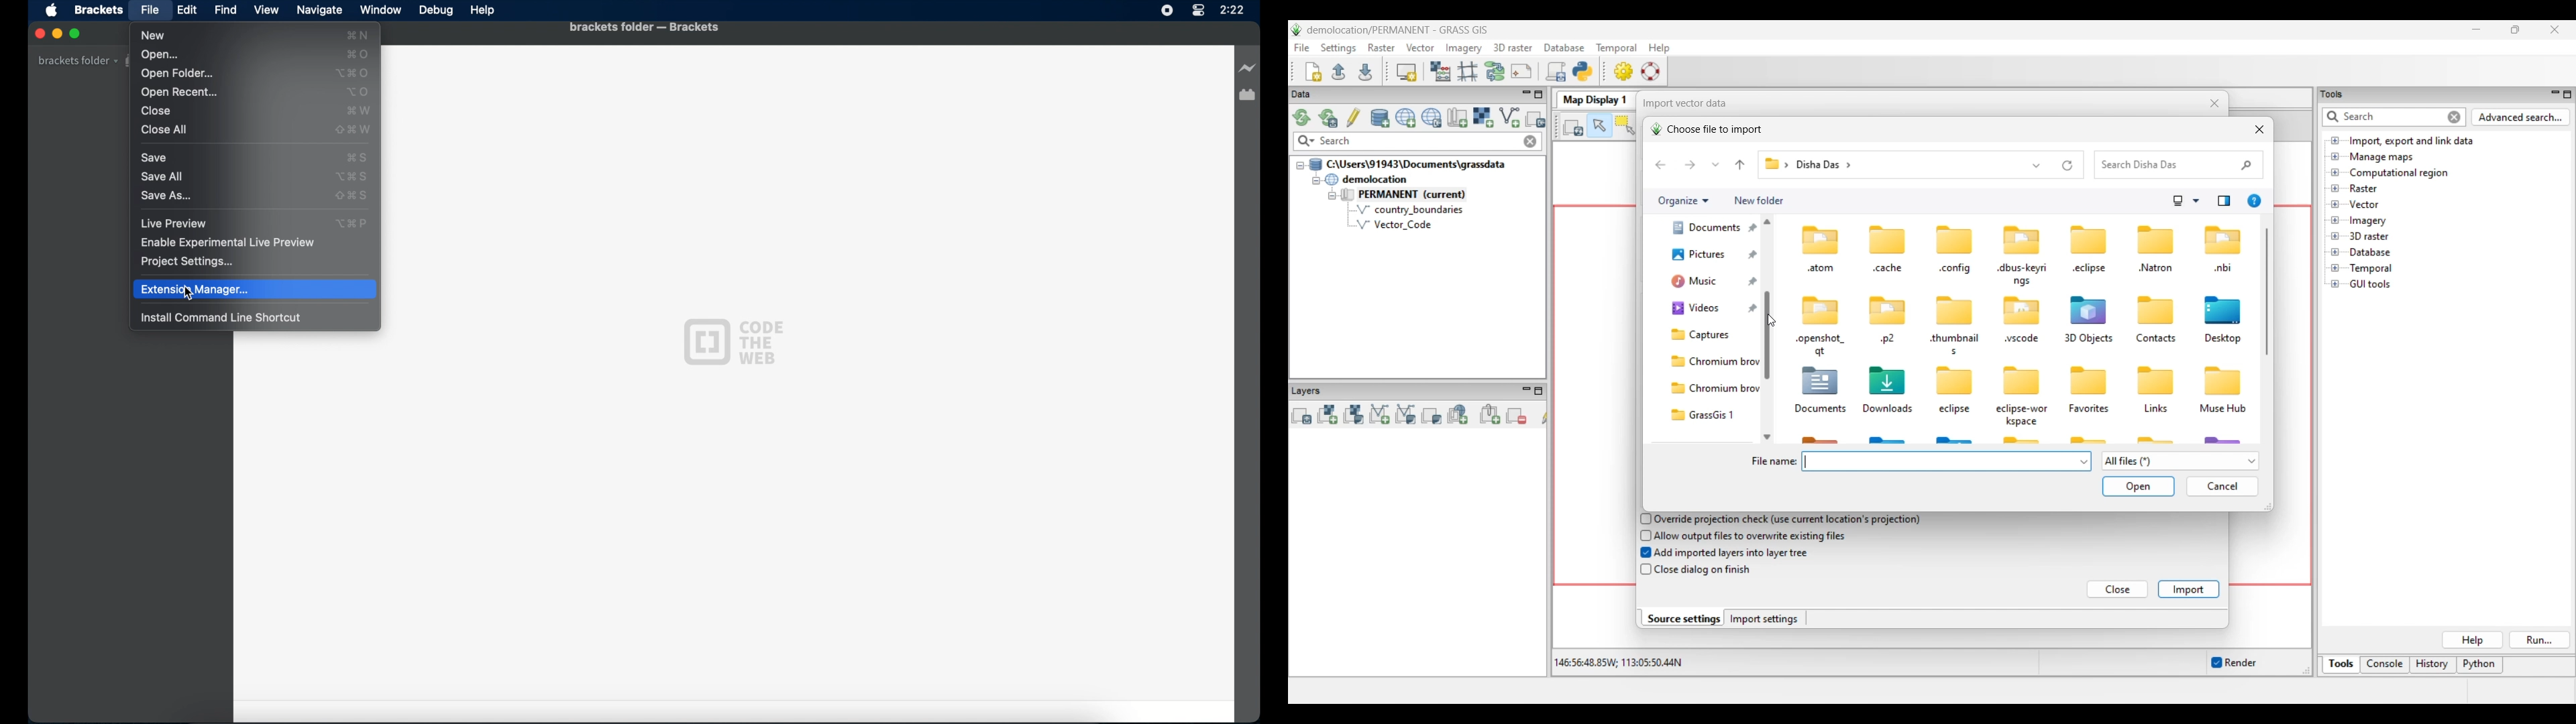  I want to click on maximize, so click(76, 34).